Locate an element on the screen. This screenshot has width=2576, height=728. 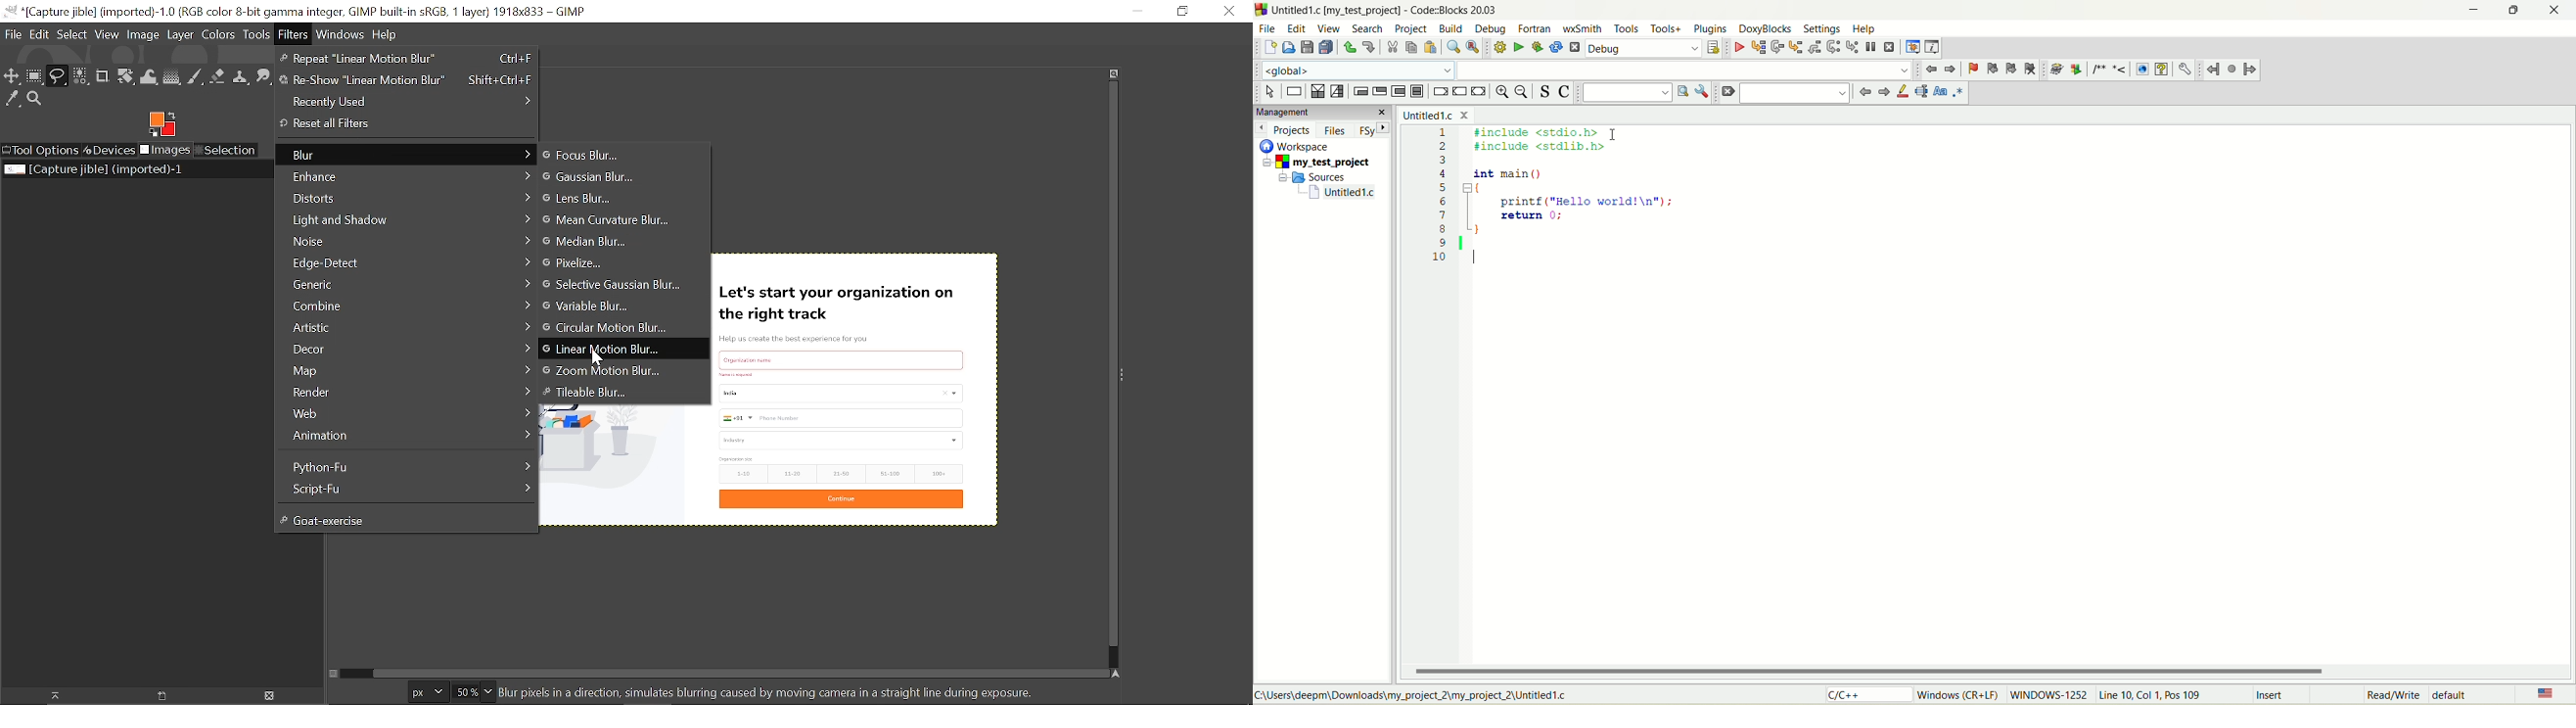
Horizontal scrollbar is located at coordinates (729, 670).